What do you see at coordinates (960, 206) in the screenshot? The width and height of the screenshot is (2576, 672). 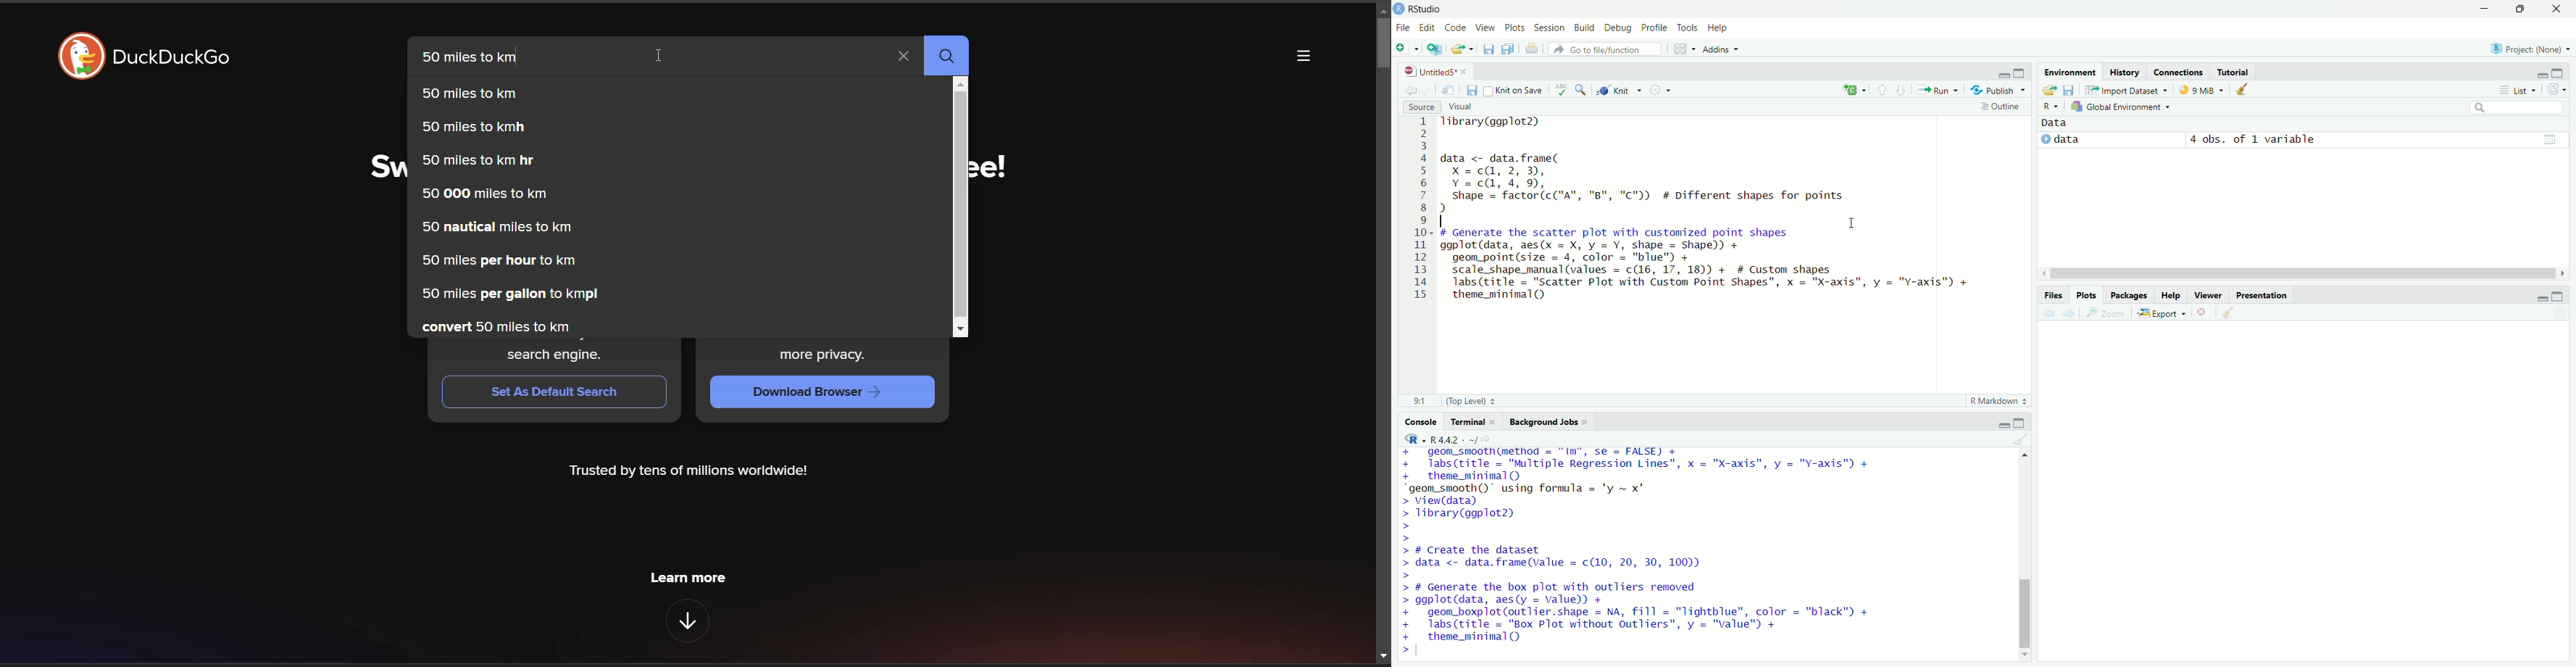 I see `vertical scroll bar` at bounding box center [960, 206].